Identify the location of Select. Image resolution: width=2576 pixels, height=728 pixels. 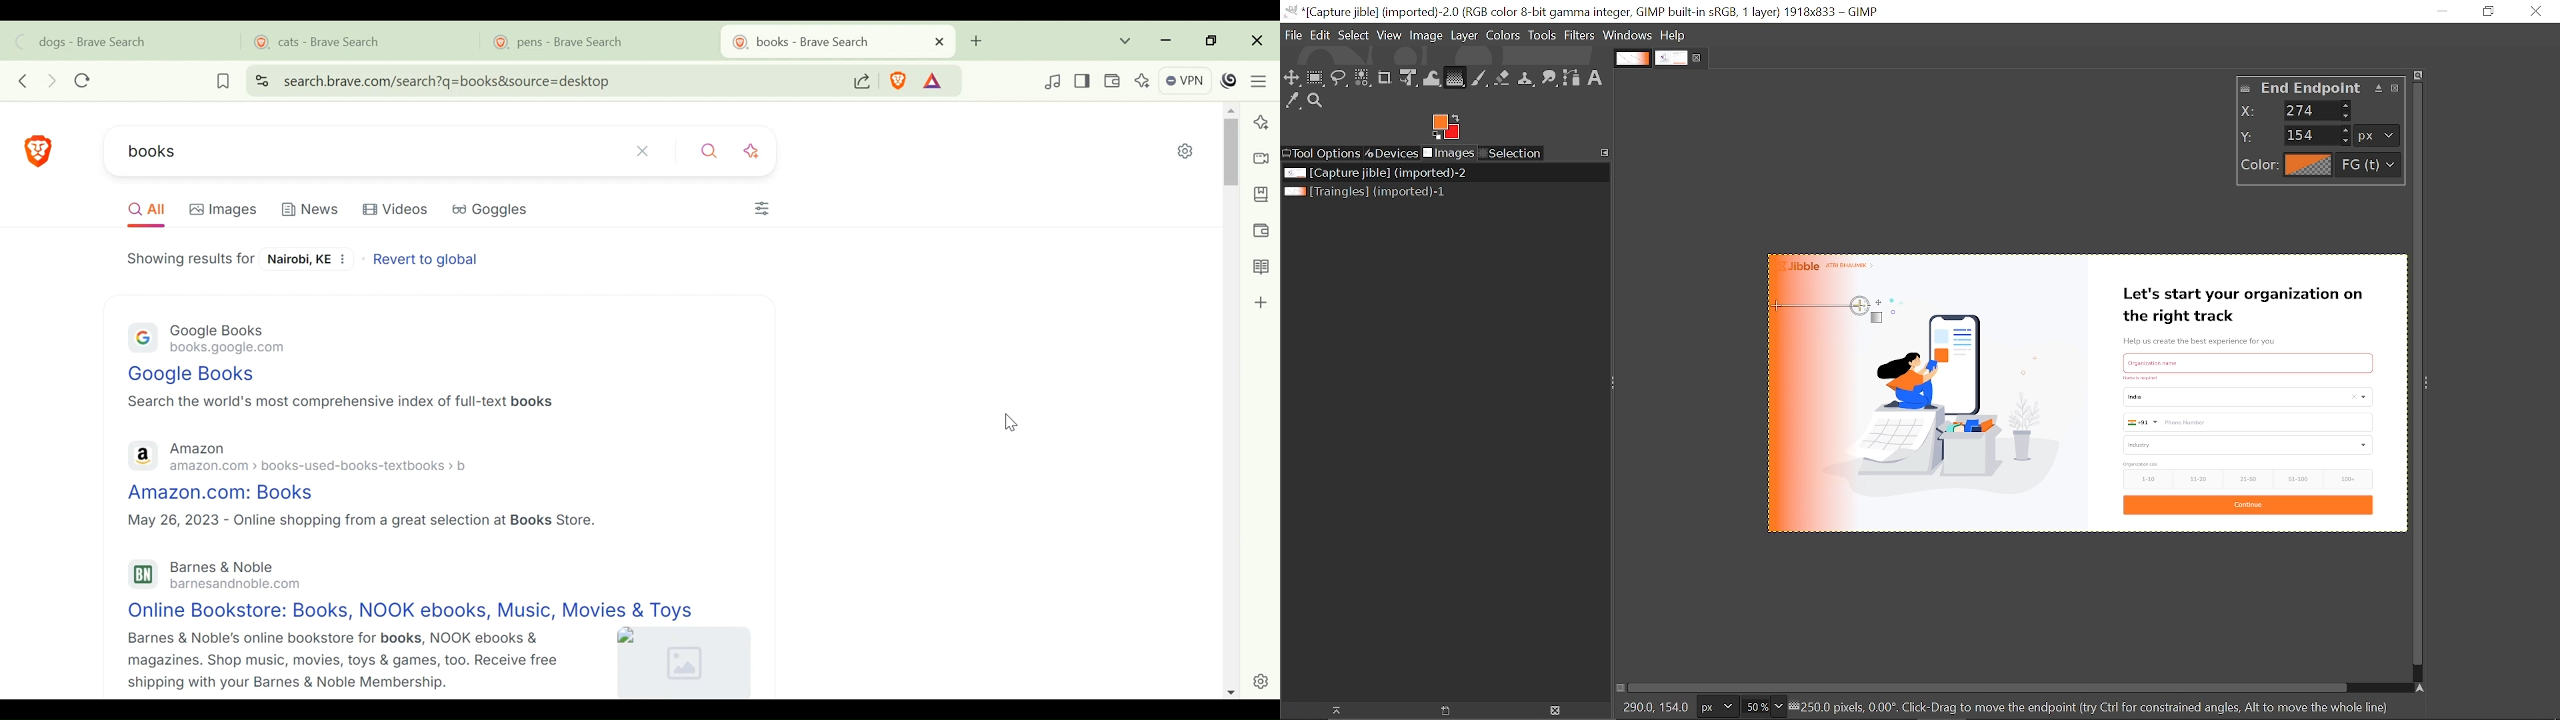
(1353, 36).